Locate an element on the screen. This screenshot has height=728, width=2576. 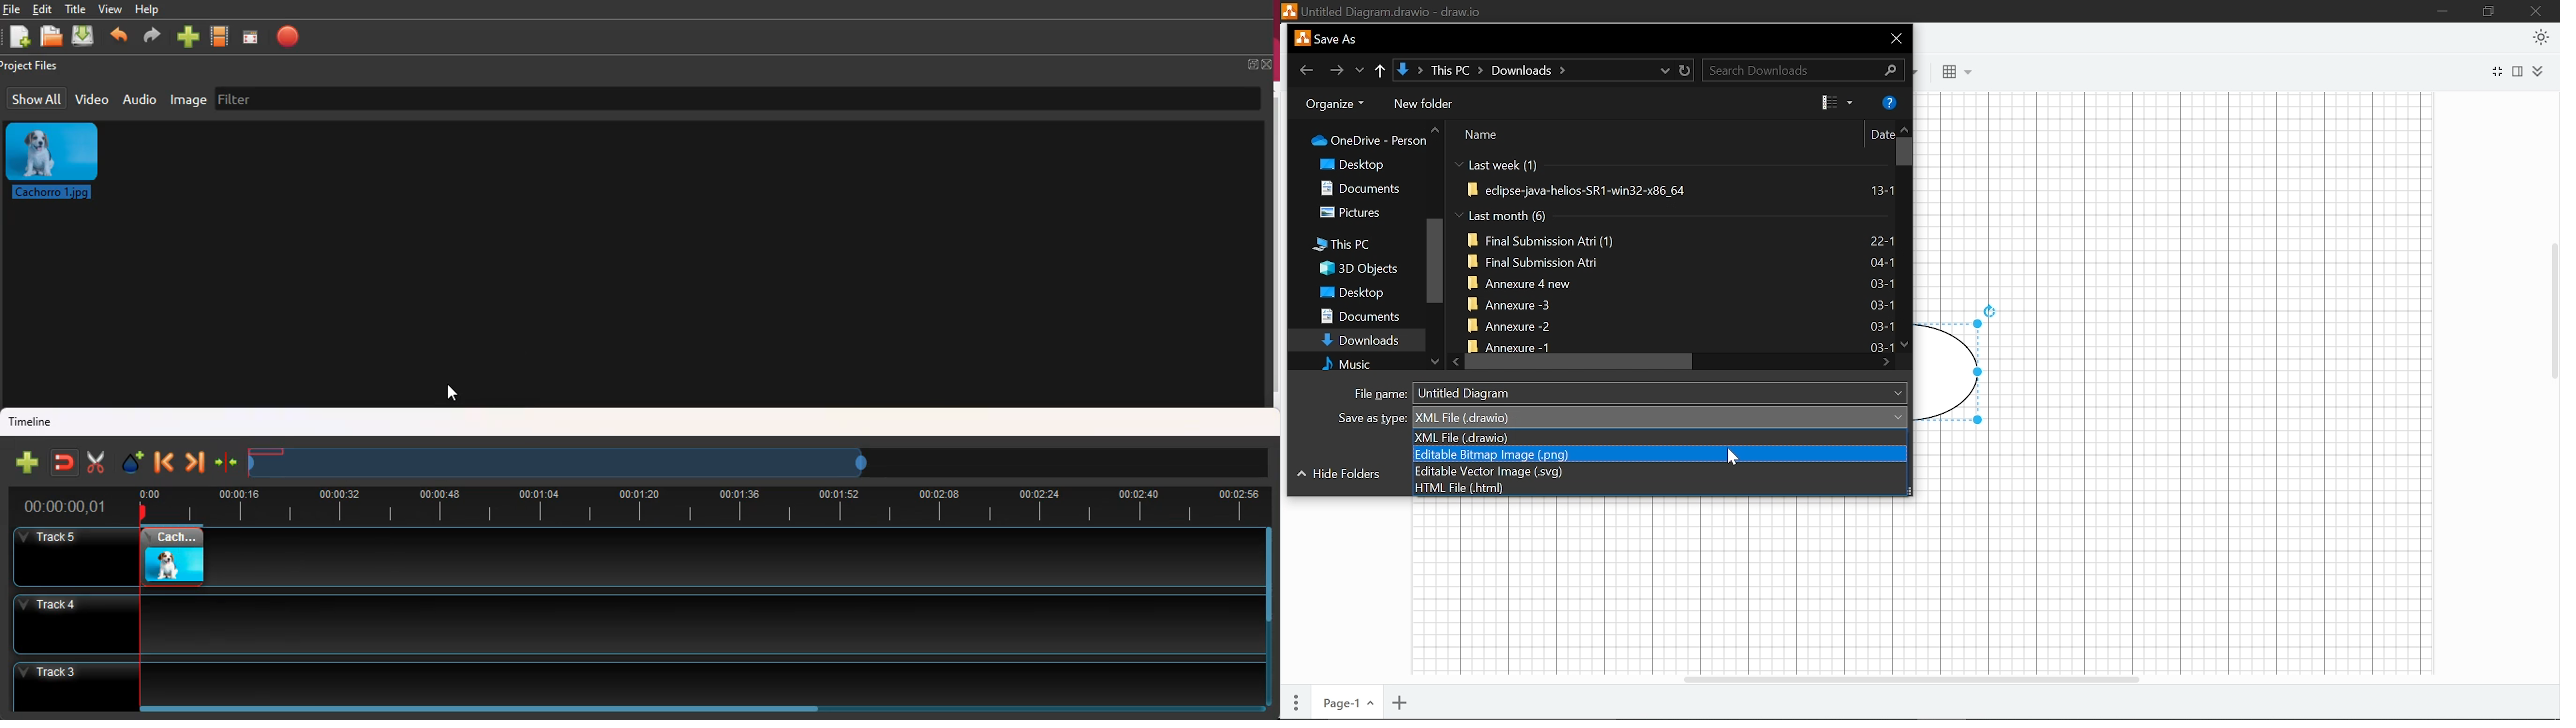
movie is located at coordinates (220, 36).